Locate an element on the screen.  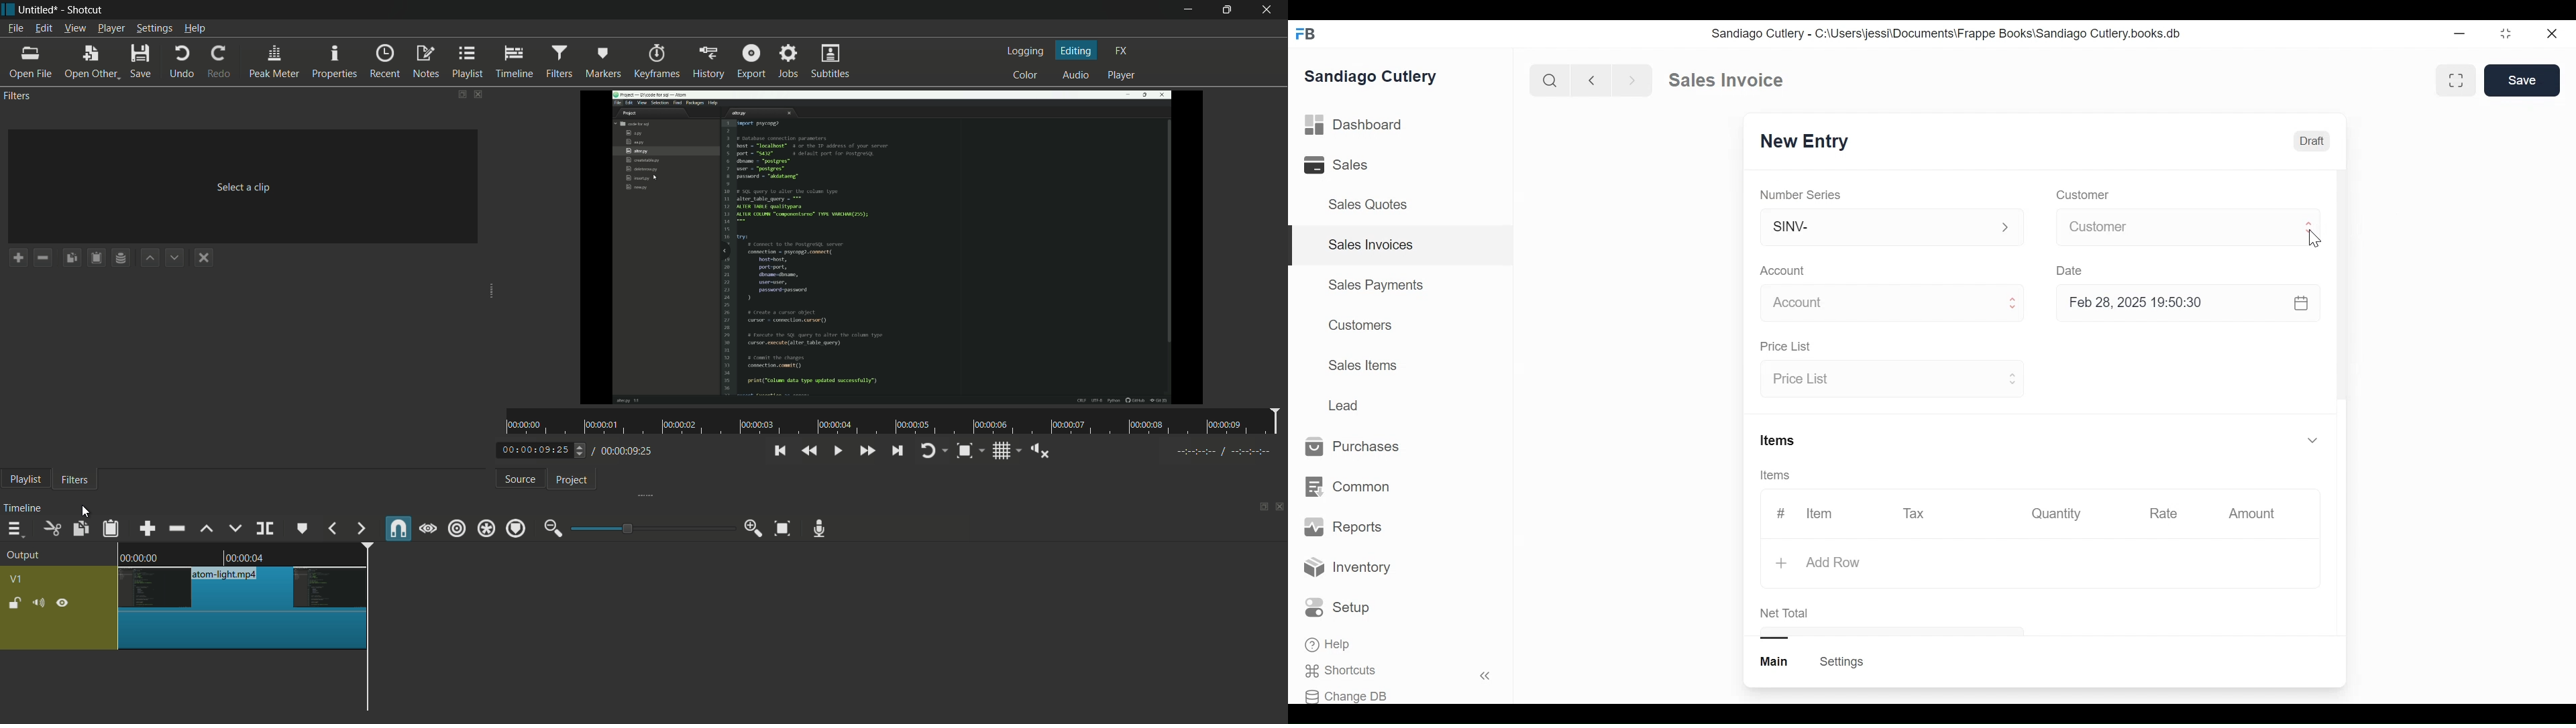
markers is located at coordinates (603, 62).